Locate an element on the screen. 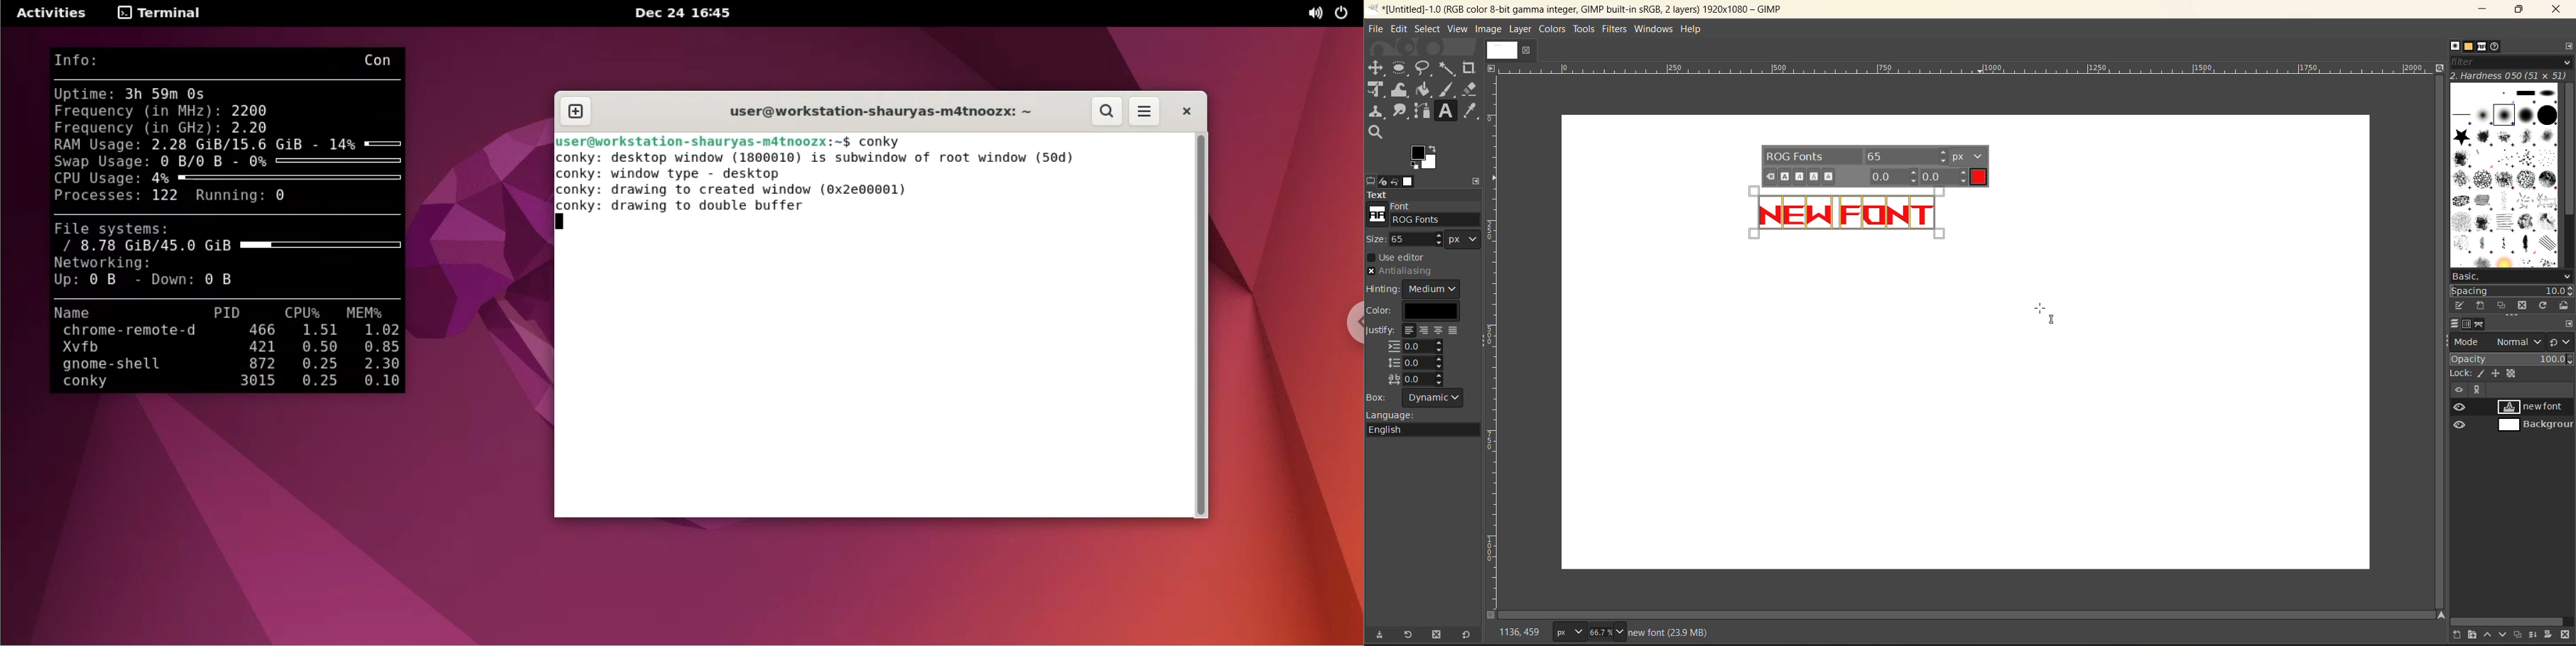 This screenshot has width=2576, height=672. document history is located at coordinates (2496, 48).